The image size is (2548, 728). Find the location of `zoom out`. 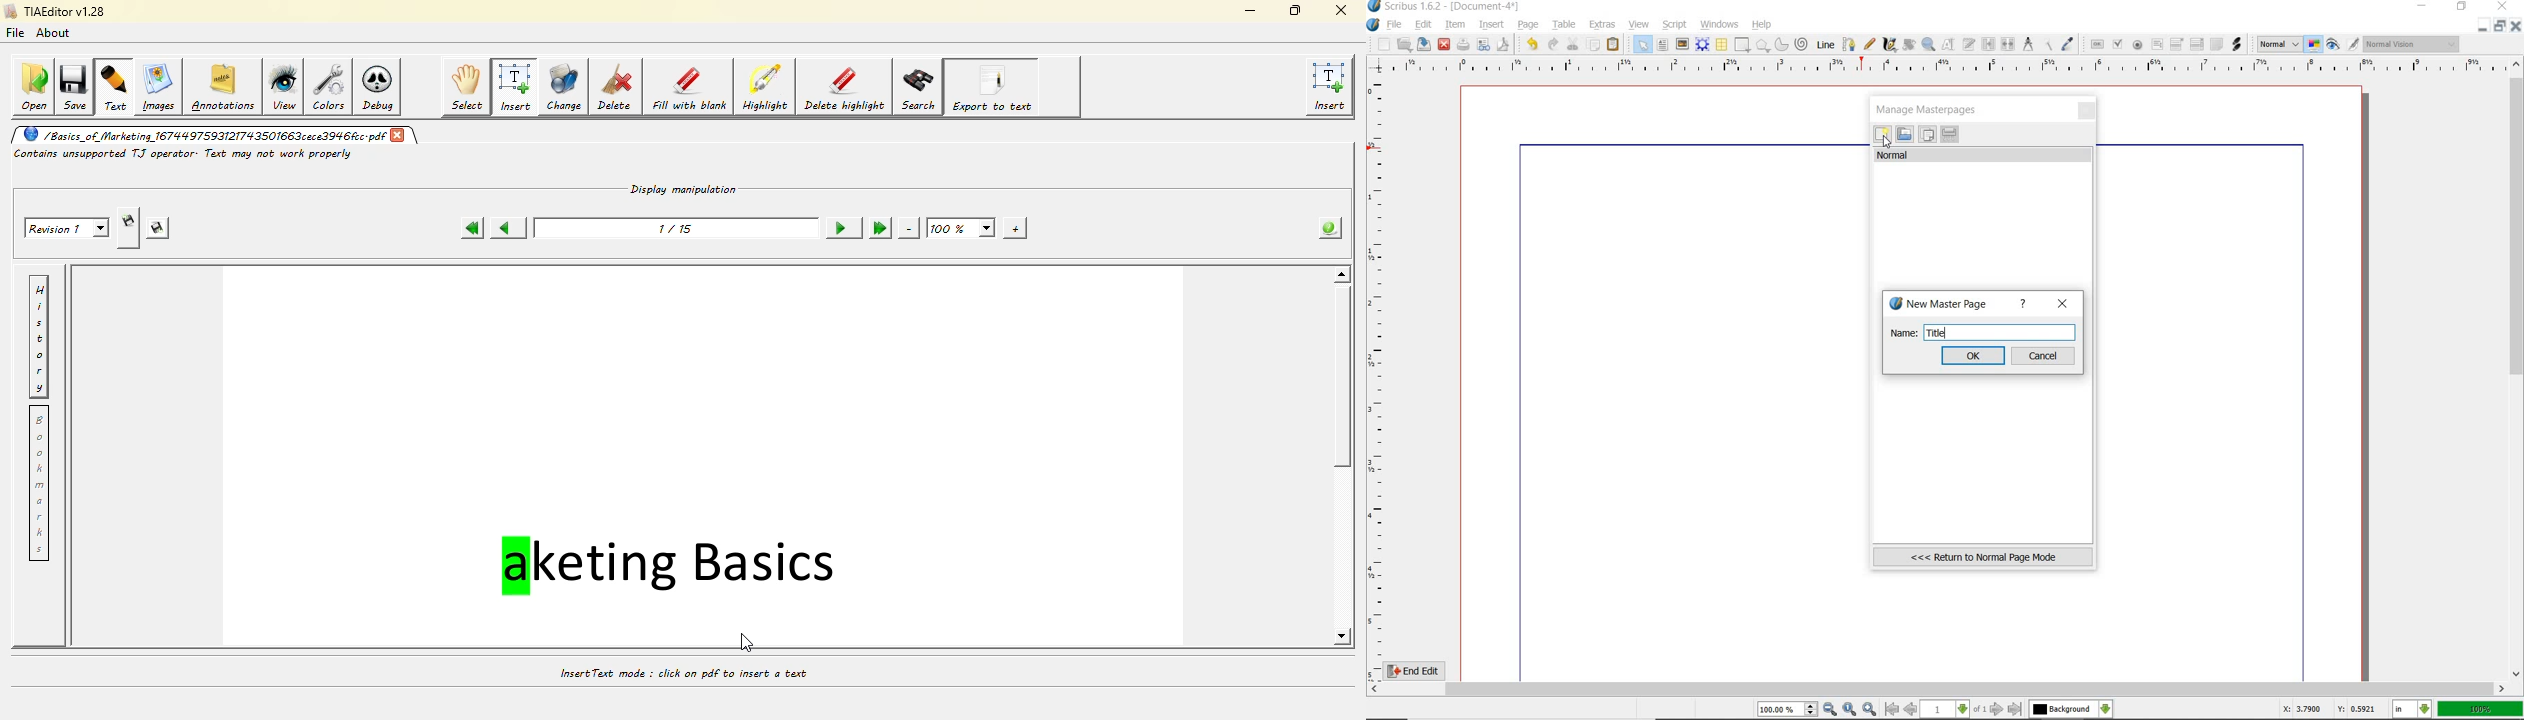

zoom out is located at coordinates (1831, 710).